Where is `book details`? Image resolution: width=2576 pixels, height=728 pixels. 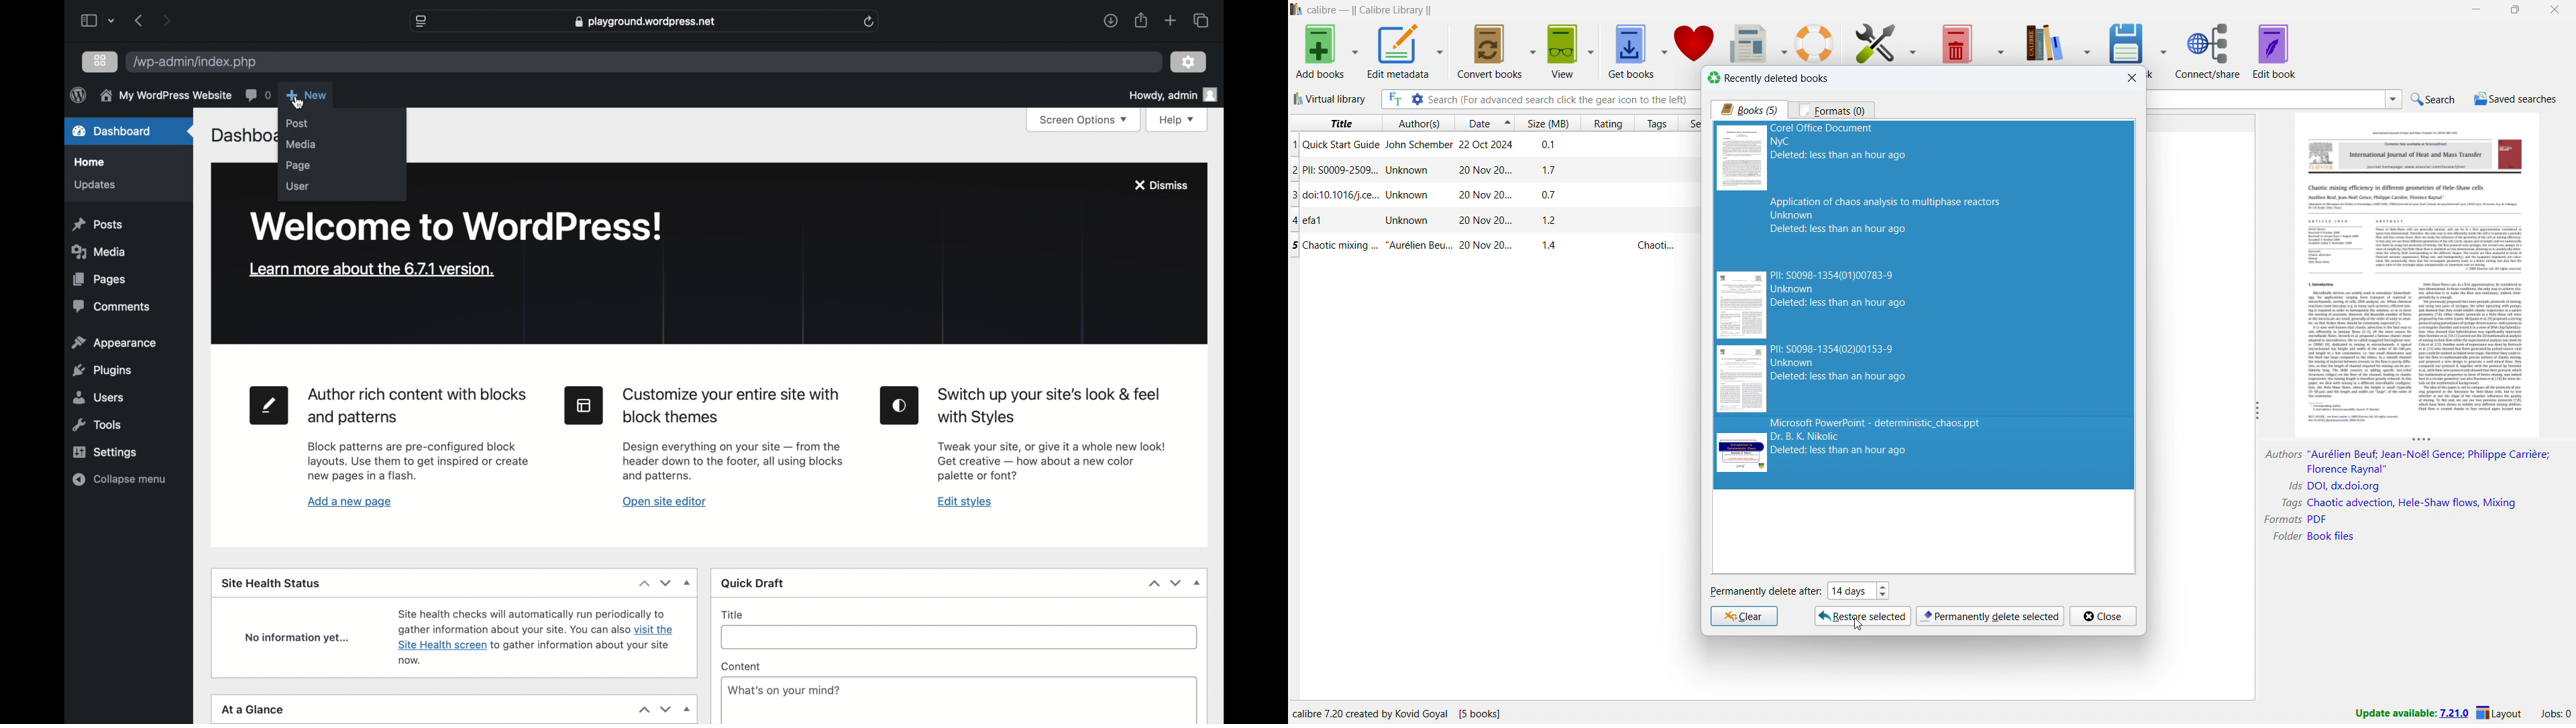 book details is located at coordinates (2406, 497).